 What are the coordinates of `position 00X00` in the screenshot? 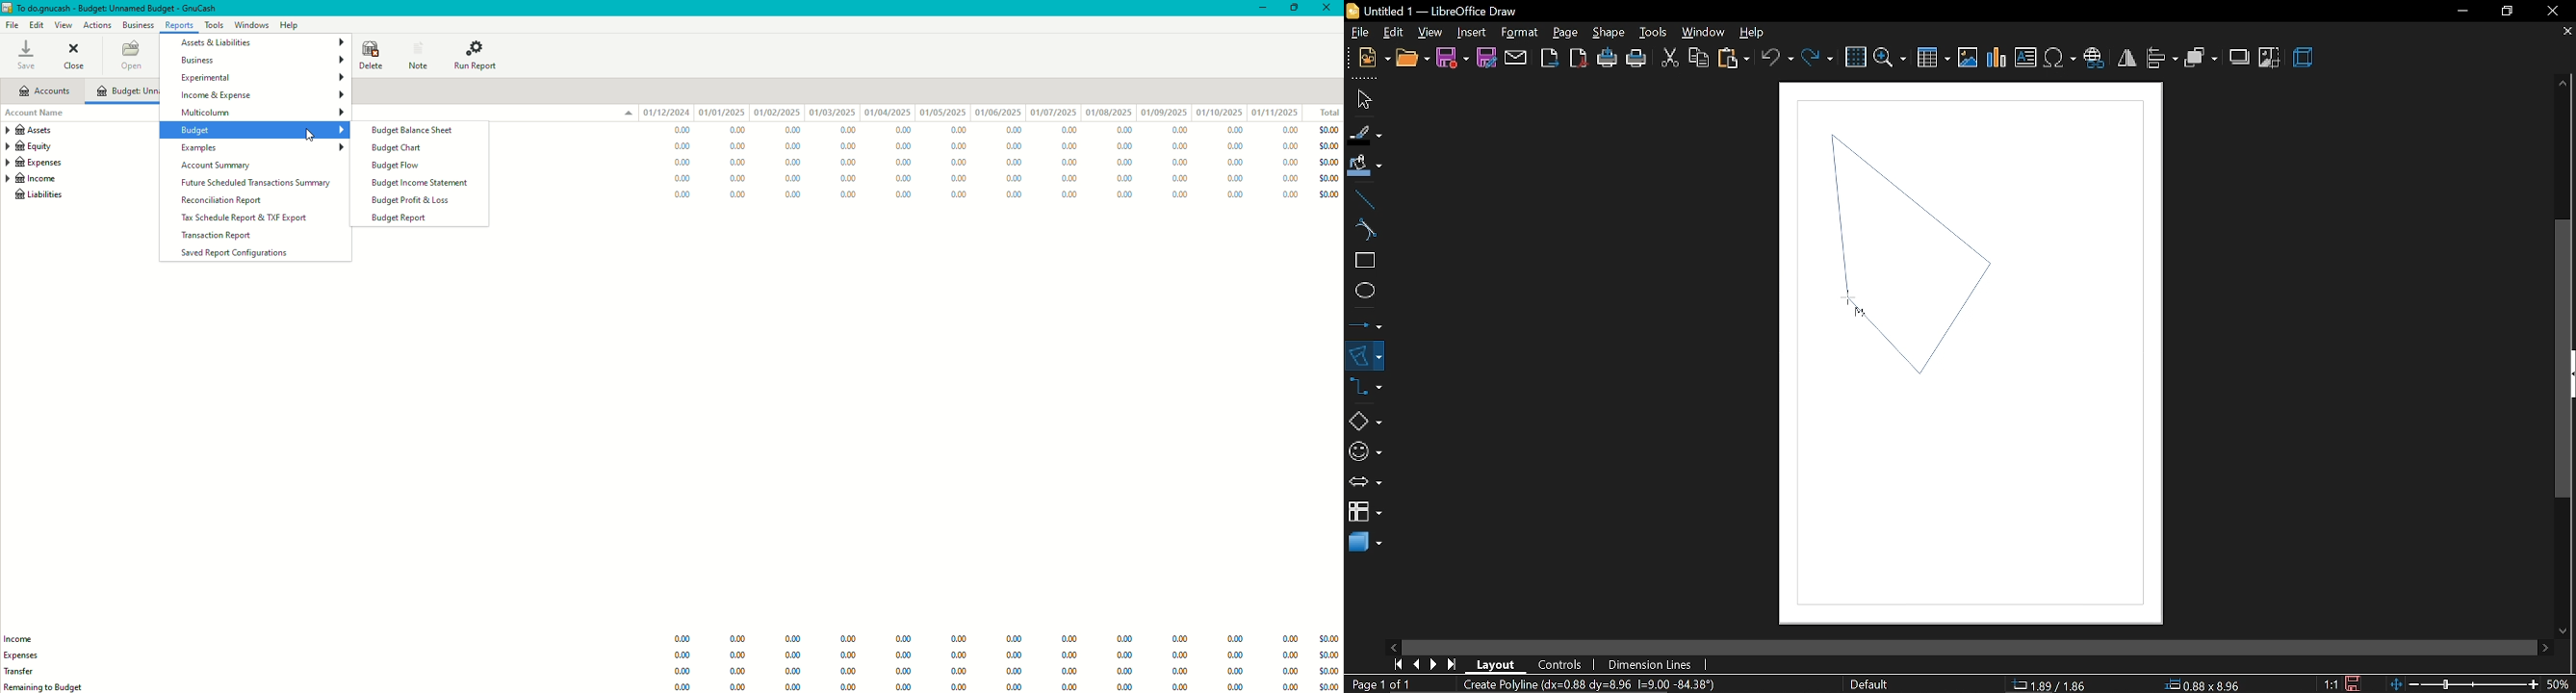 It's located at (2202, 681).